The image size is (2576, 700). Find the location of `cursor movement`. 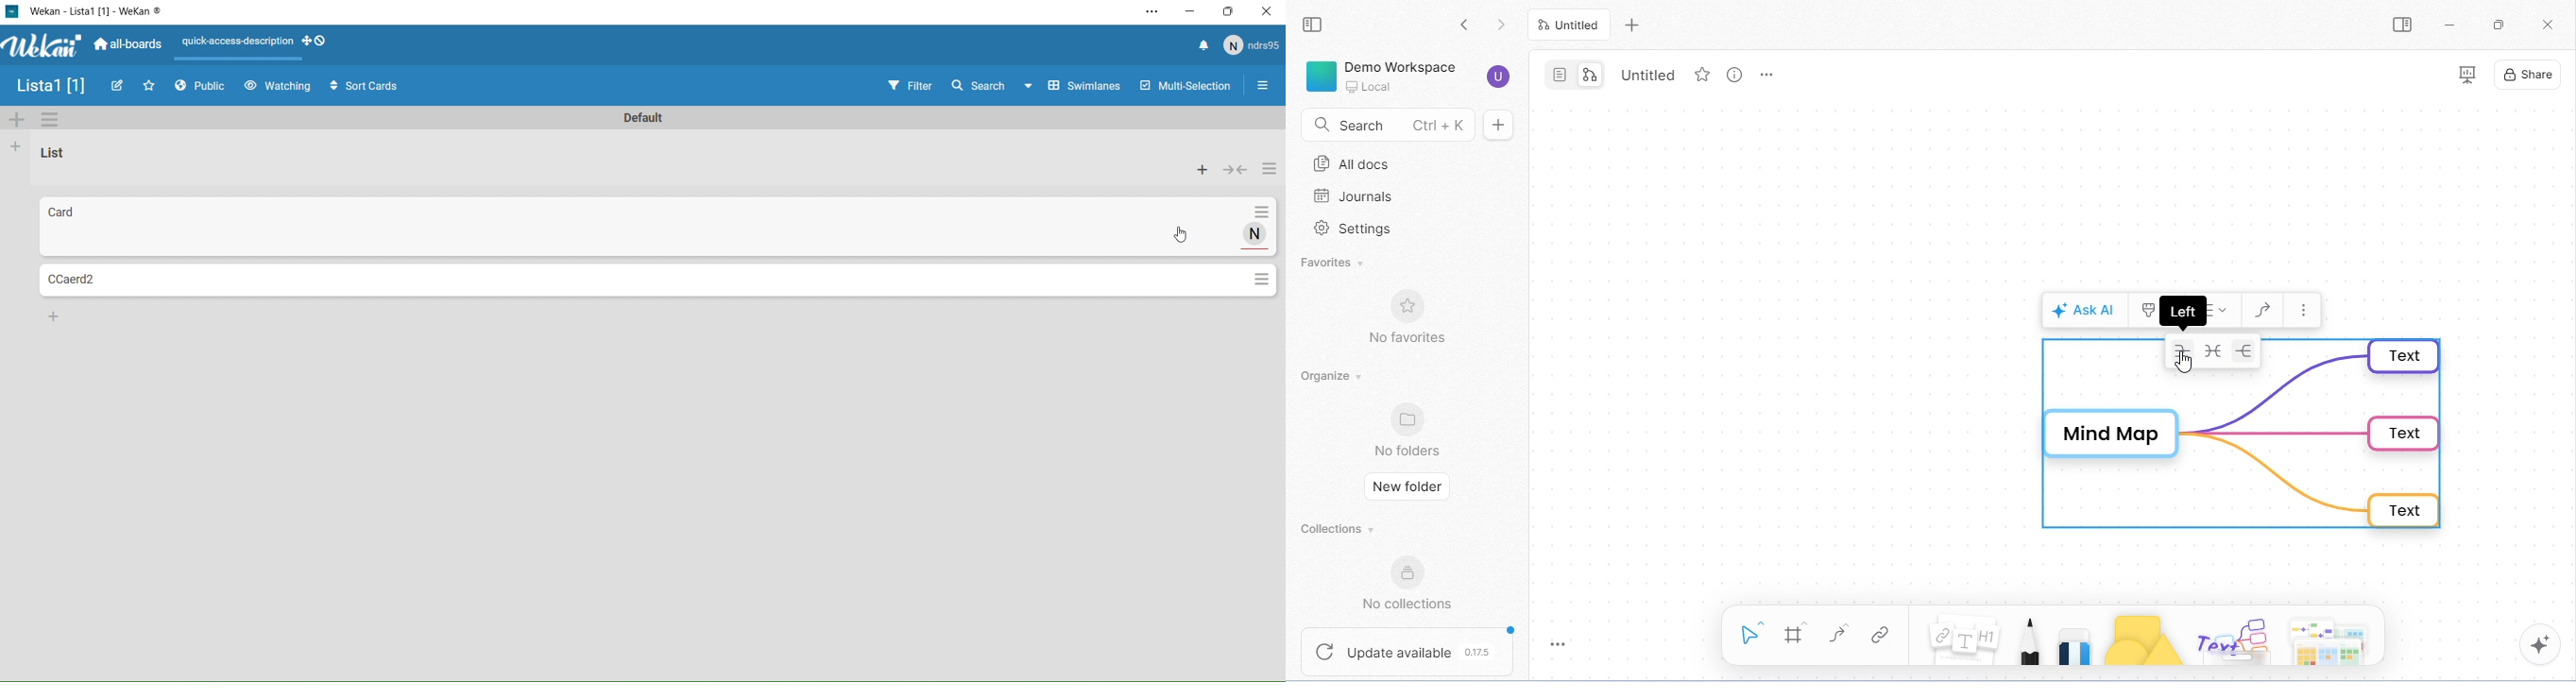

cursor movement is located at coordinates (2184, 363).